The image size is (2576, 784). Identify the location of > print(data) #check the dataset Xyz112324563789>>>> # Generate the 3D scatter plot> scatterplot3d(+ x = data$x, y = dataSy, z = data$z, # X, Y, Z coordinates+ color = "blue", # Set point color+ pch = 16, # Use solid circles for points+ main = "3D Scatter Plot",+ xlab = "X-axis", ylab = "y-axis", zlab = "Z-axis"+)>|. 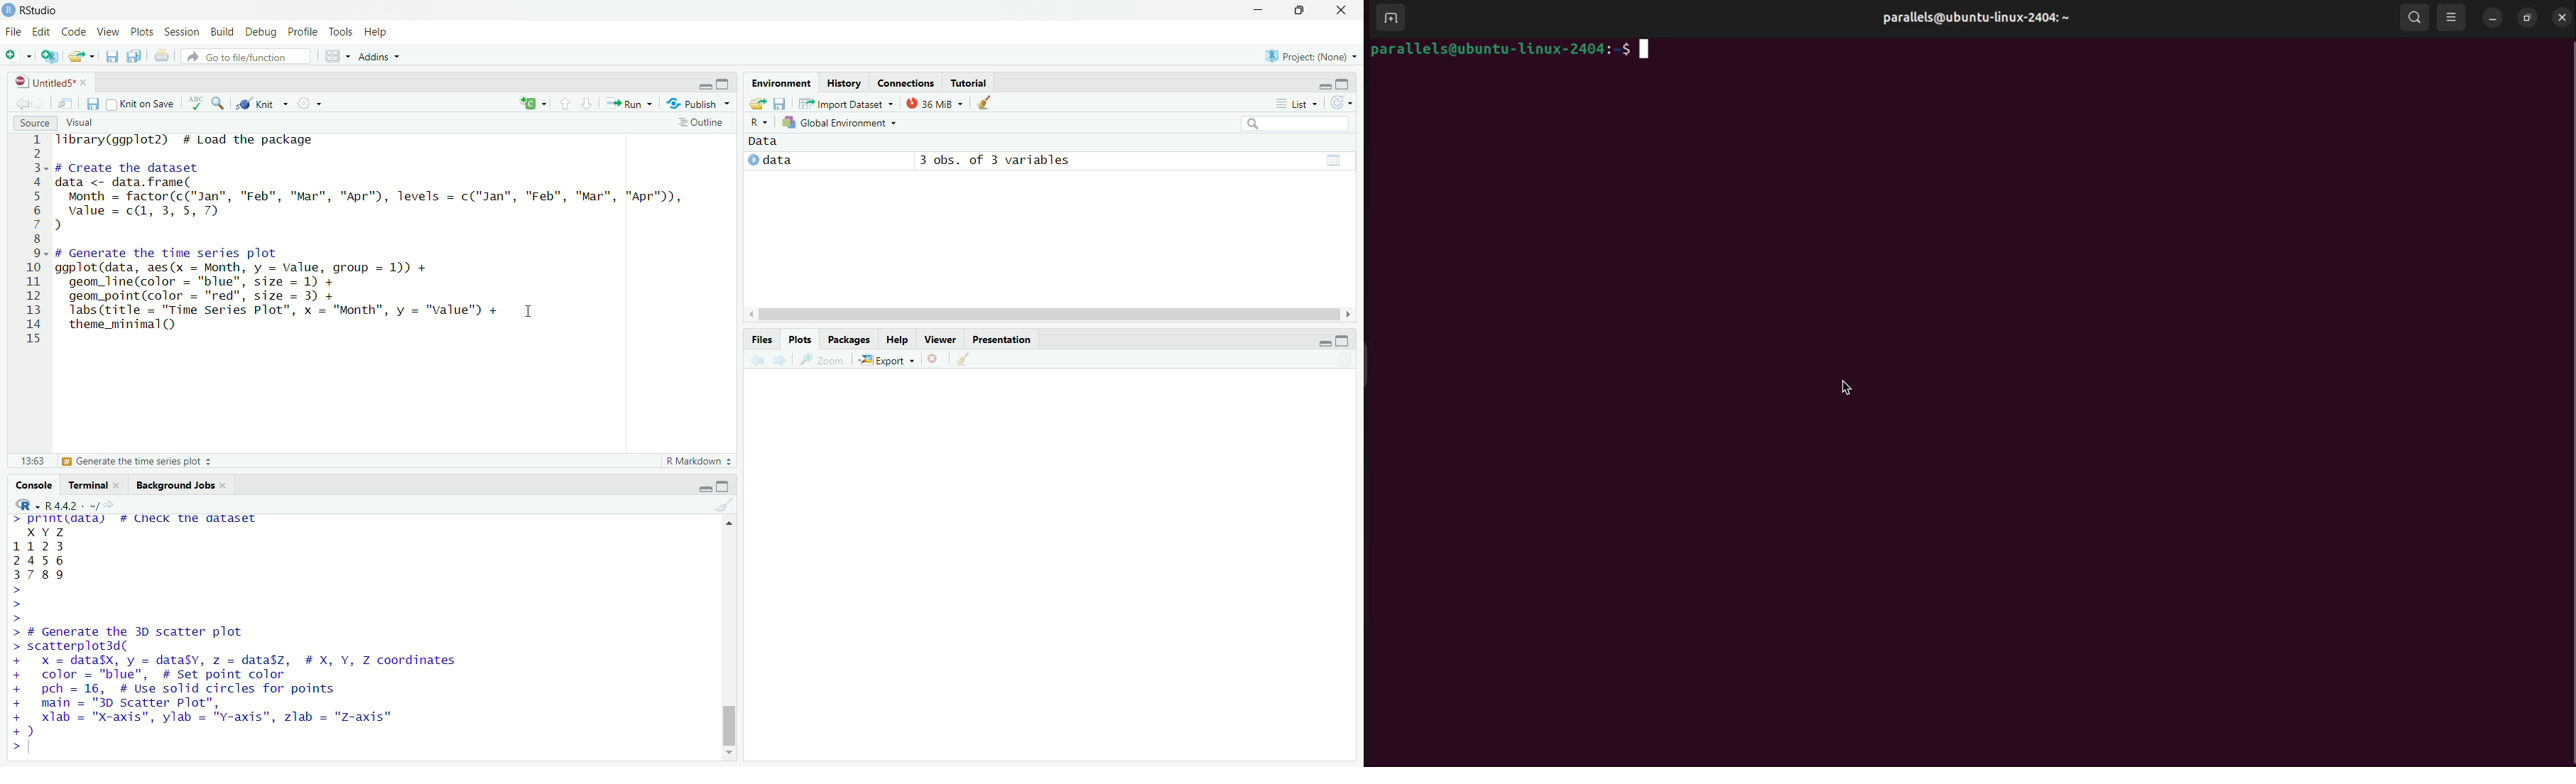
(245, 639).